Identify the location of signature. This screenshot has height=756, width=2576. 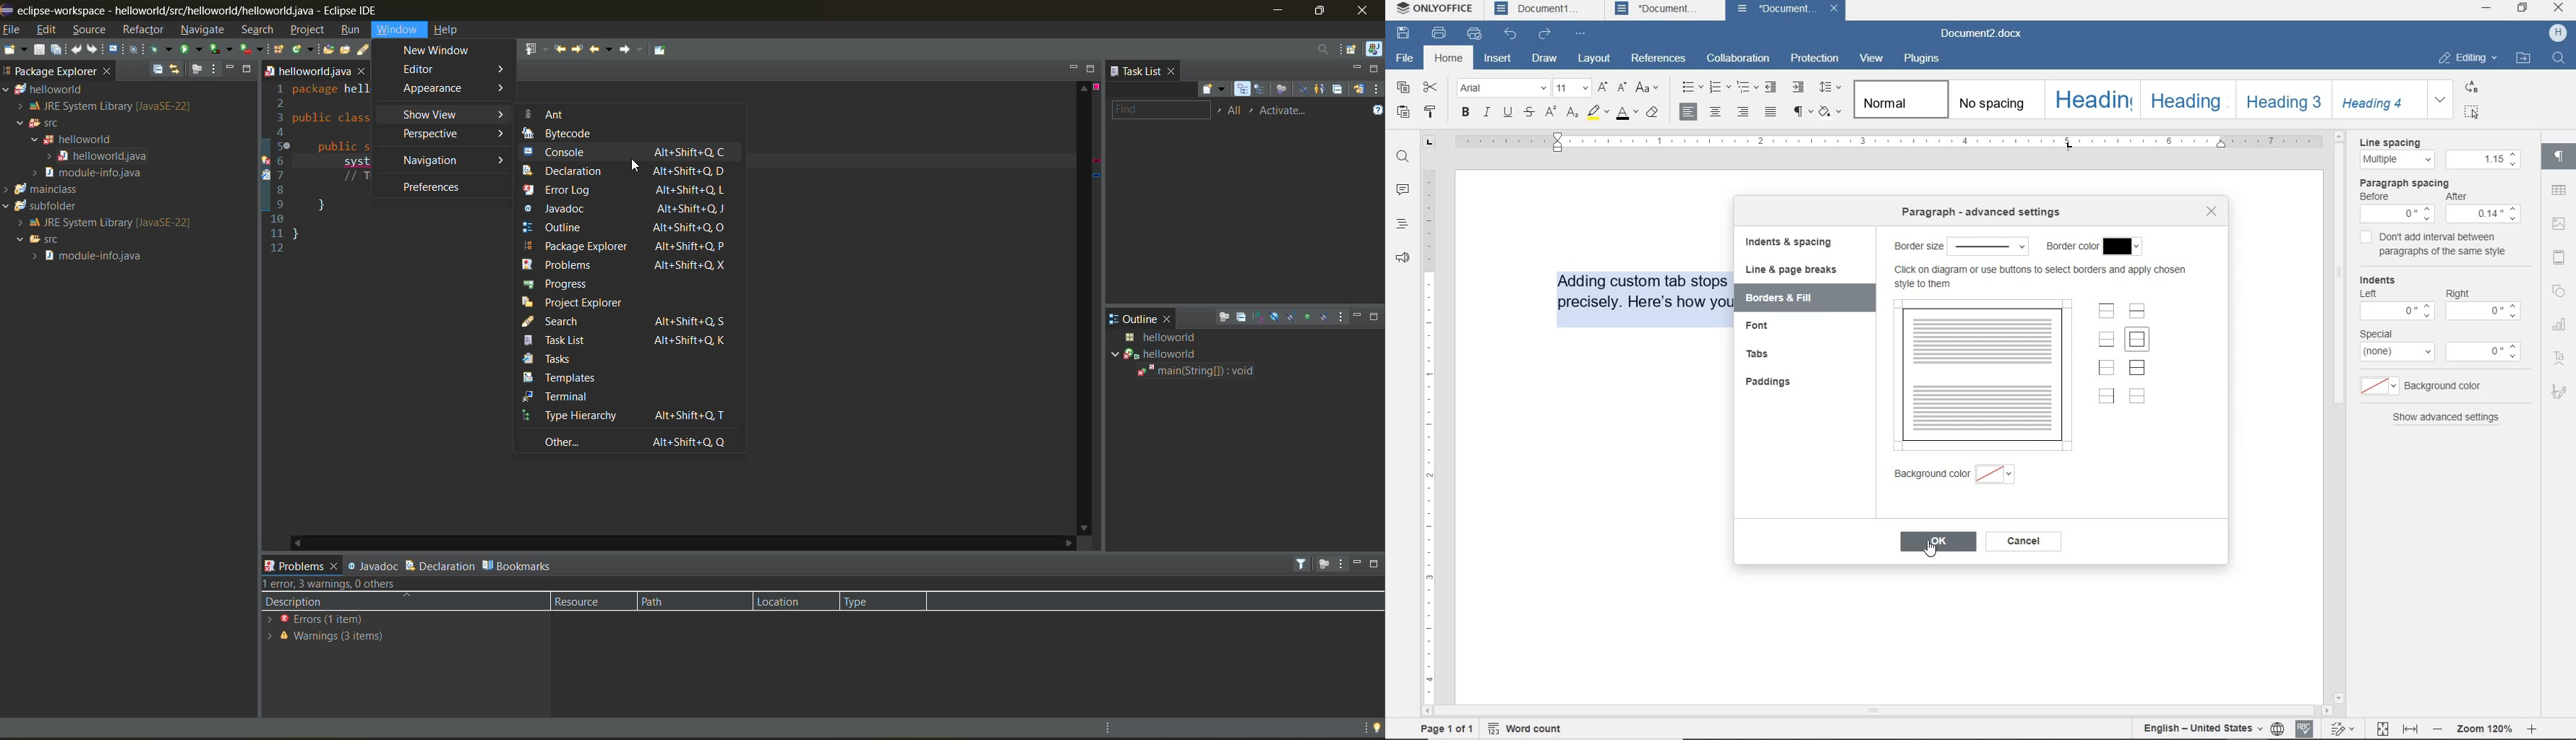
(2561, 389).